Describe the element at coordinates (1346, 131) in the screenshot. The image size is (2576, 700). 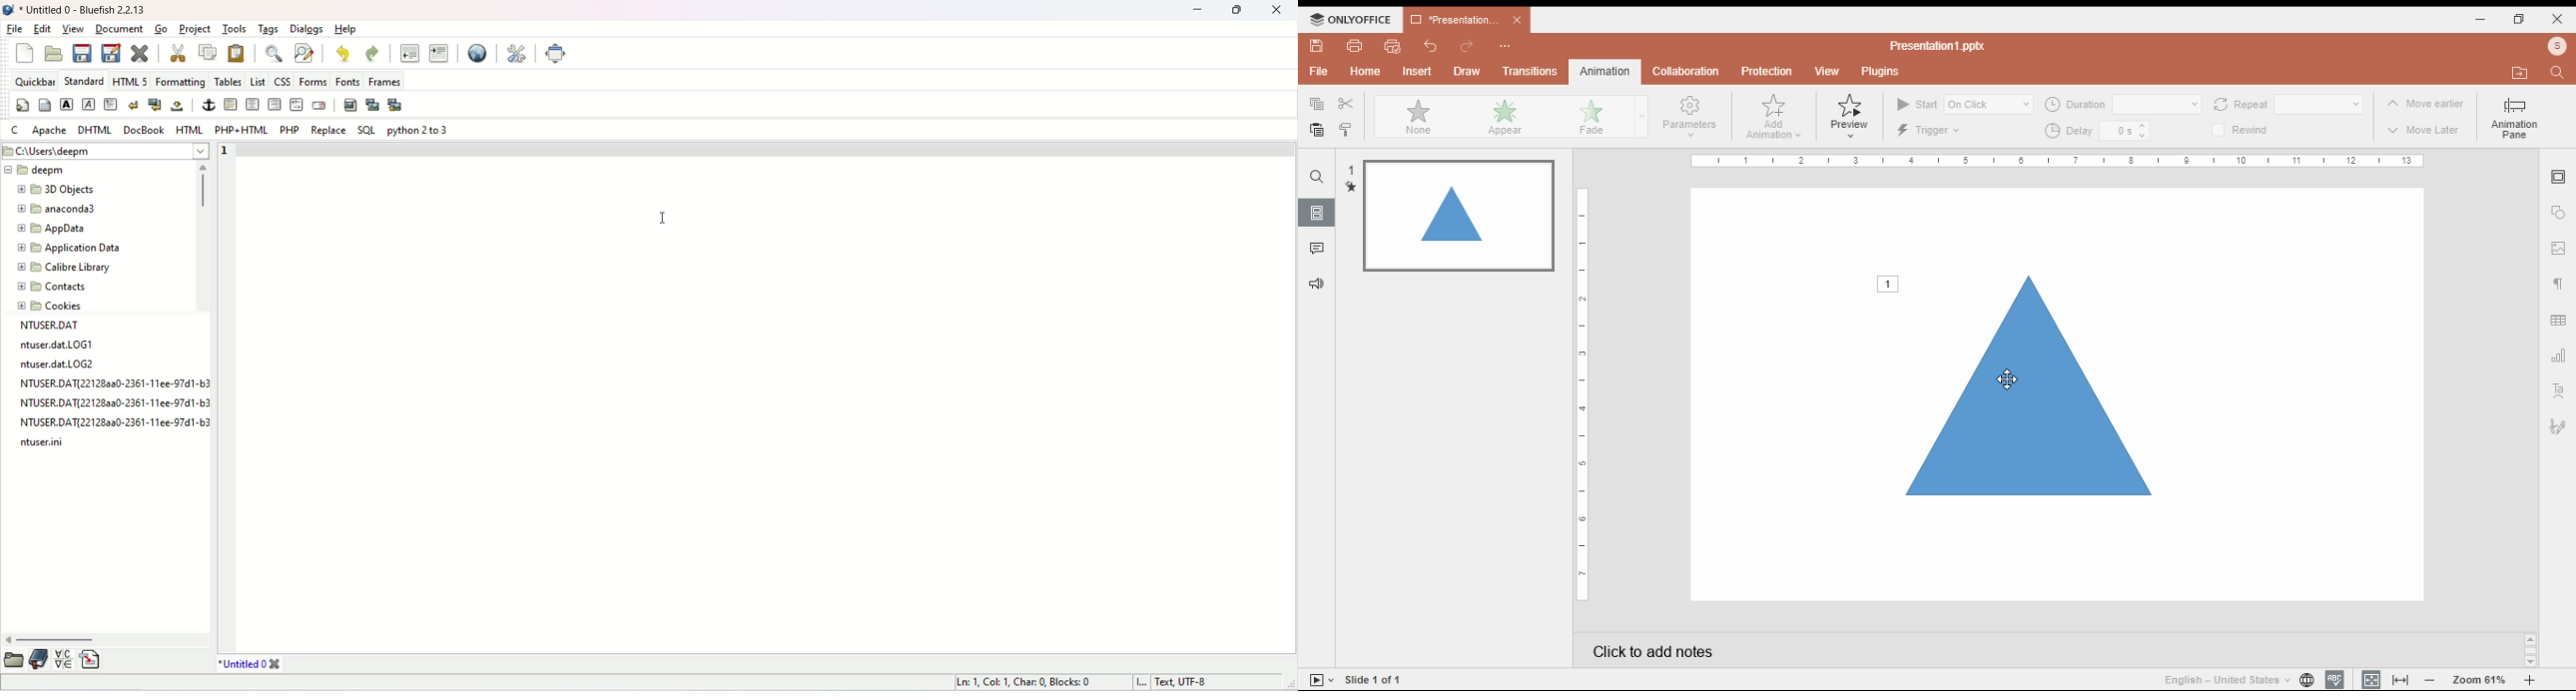
I see `copy style` at that location.